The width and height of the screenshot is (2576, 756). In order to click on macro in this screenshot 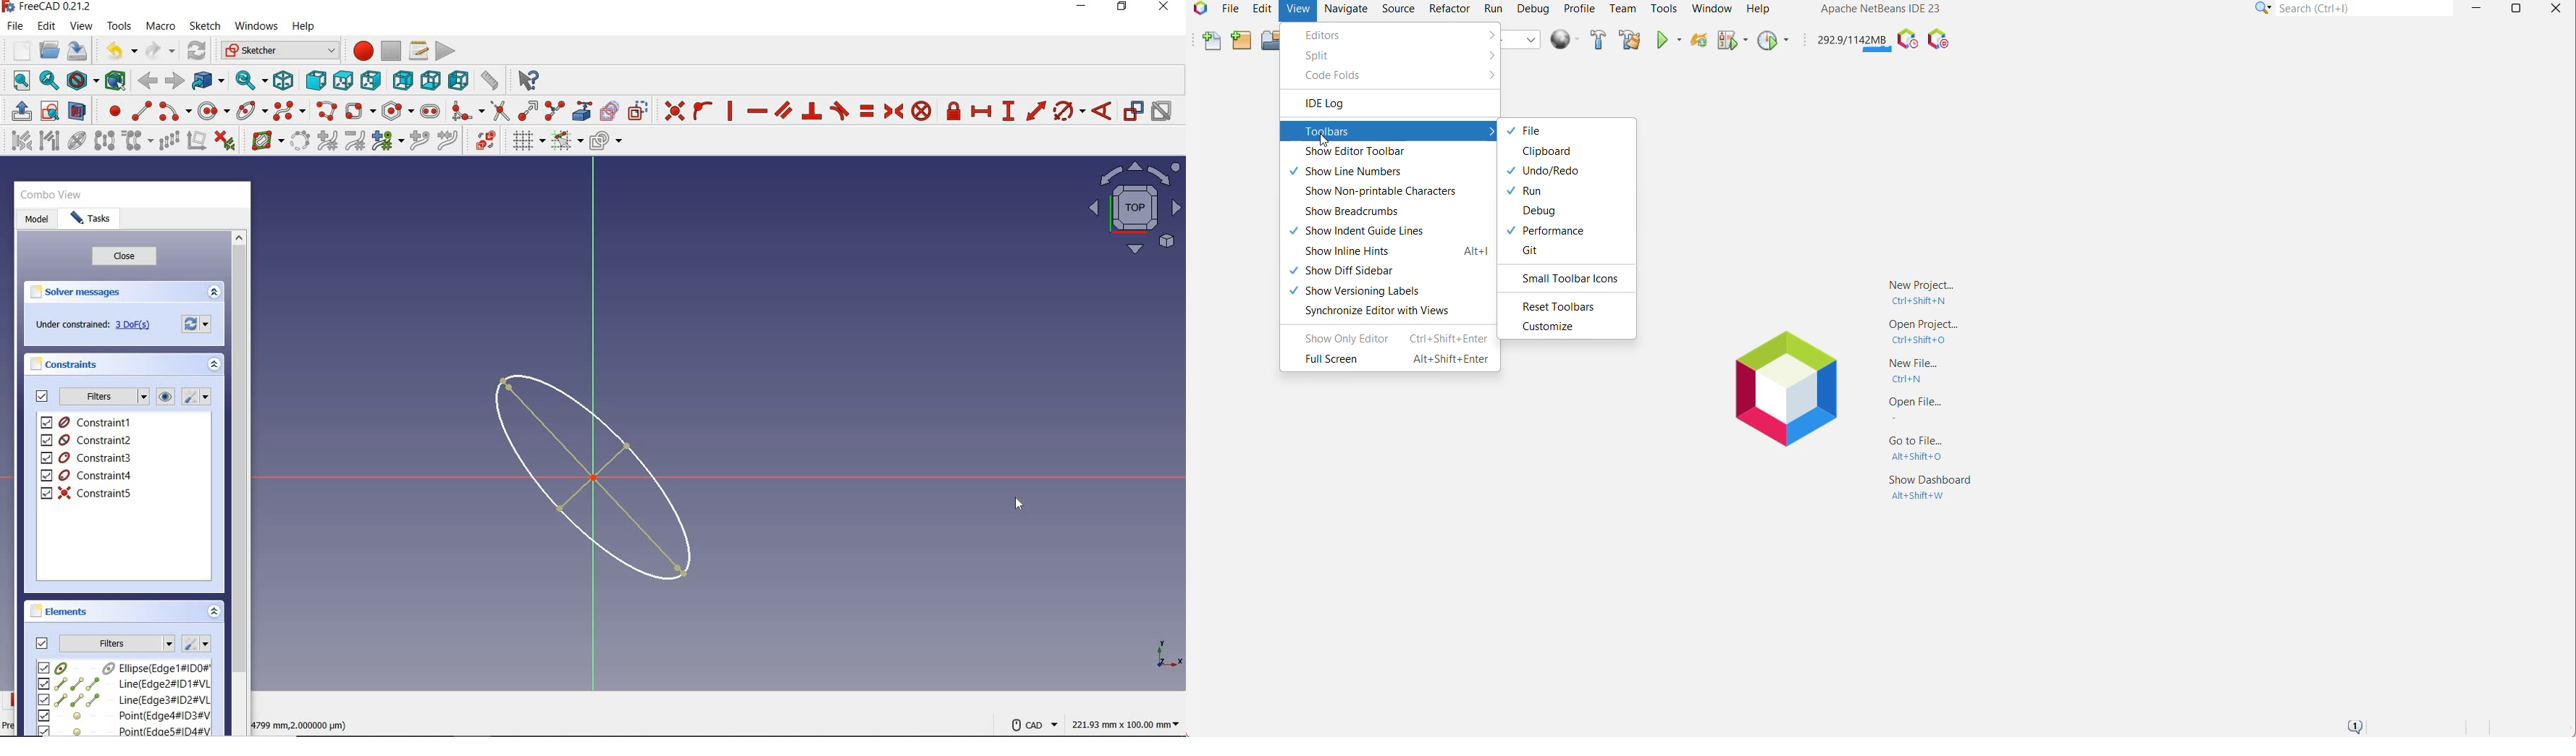, I will do `click(162, 27)`.